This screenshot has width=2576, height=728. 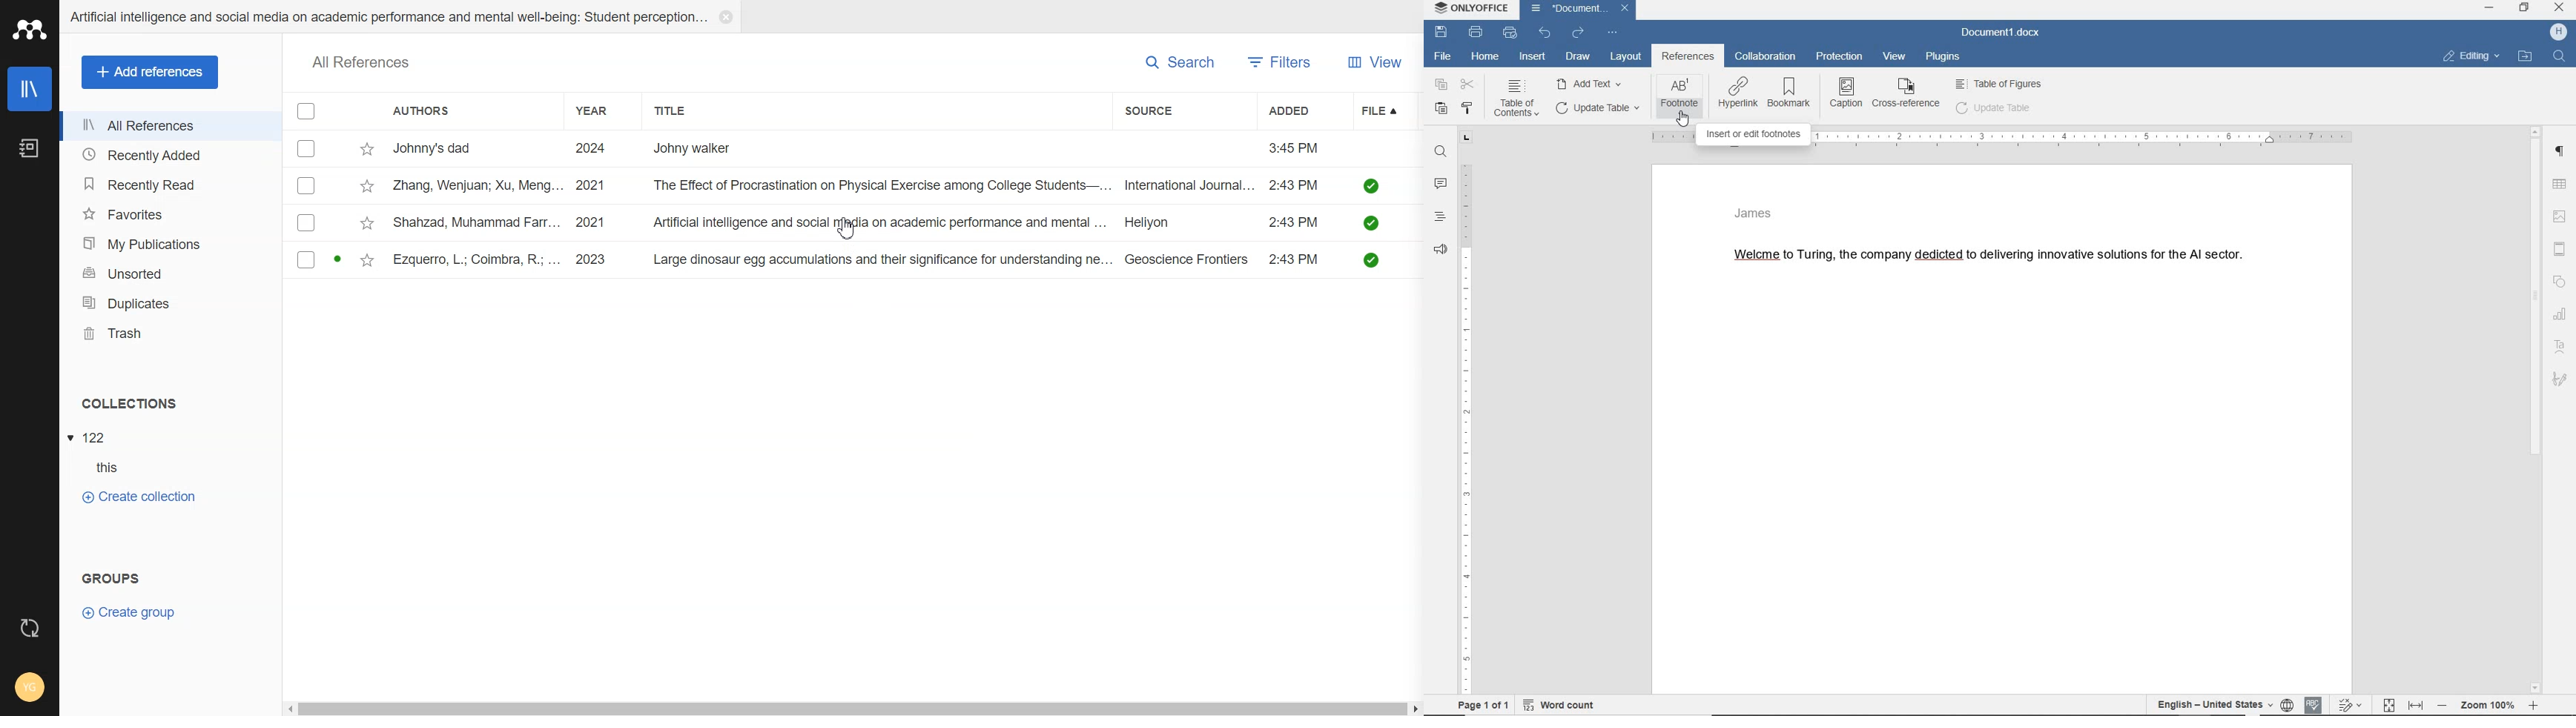 I want to click on hyperlink, so click(x=1738, y=94).